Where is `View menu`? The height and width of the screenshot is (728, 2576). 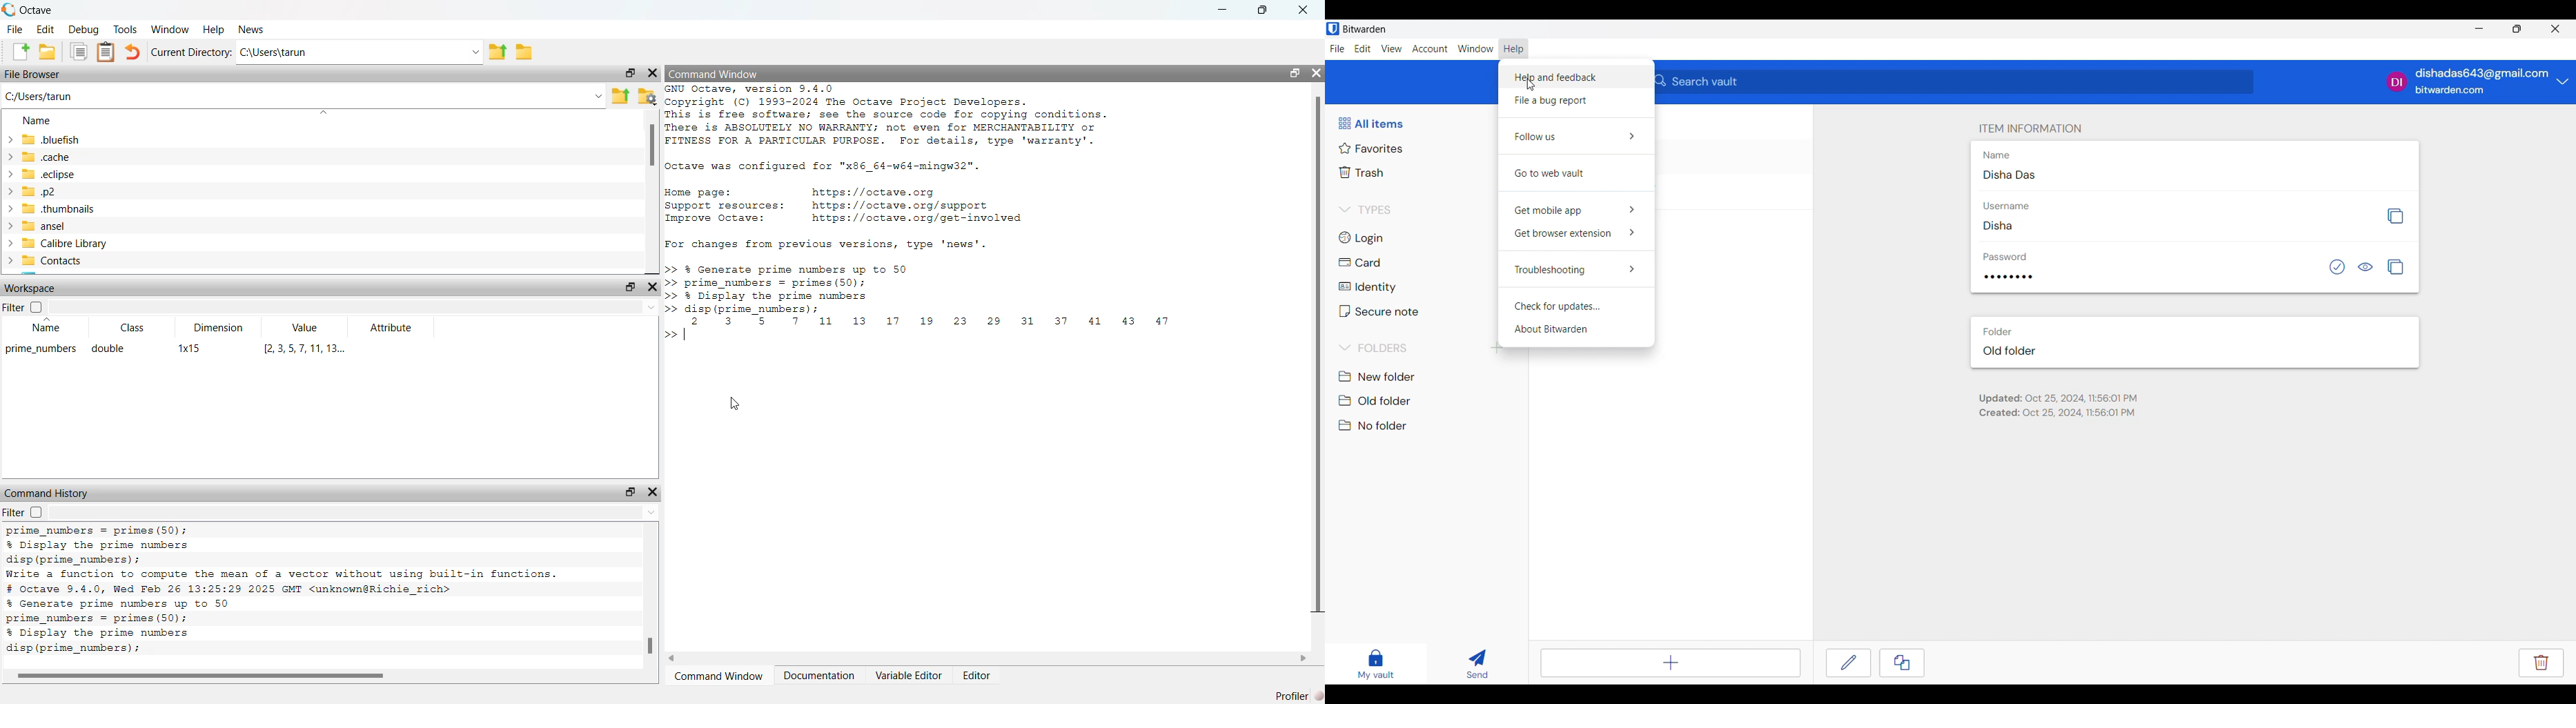 View menu is located at coordinates (1391, 48).